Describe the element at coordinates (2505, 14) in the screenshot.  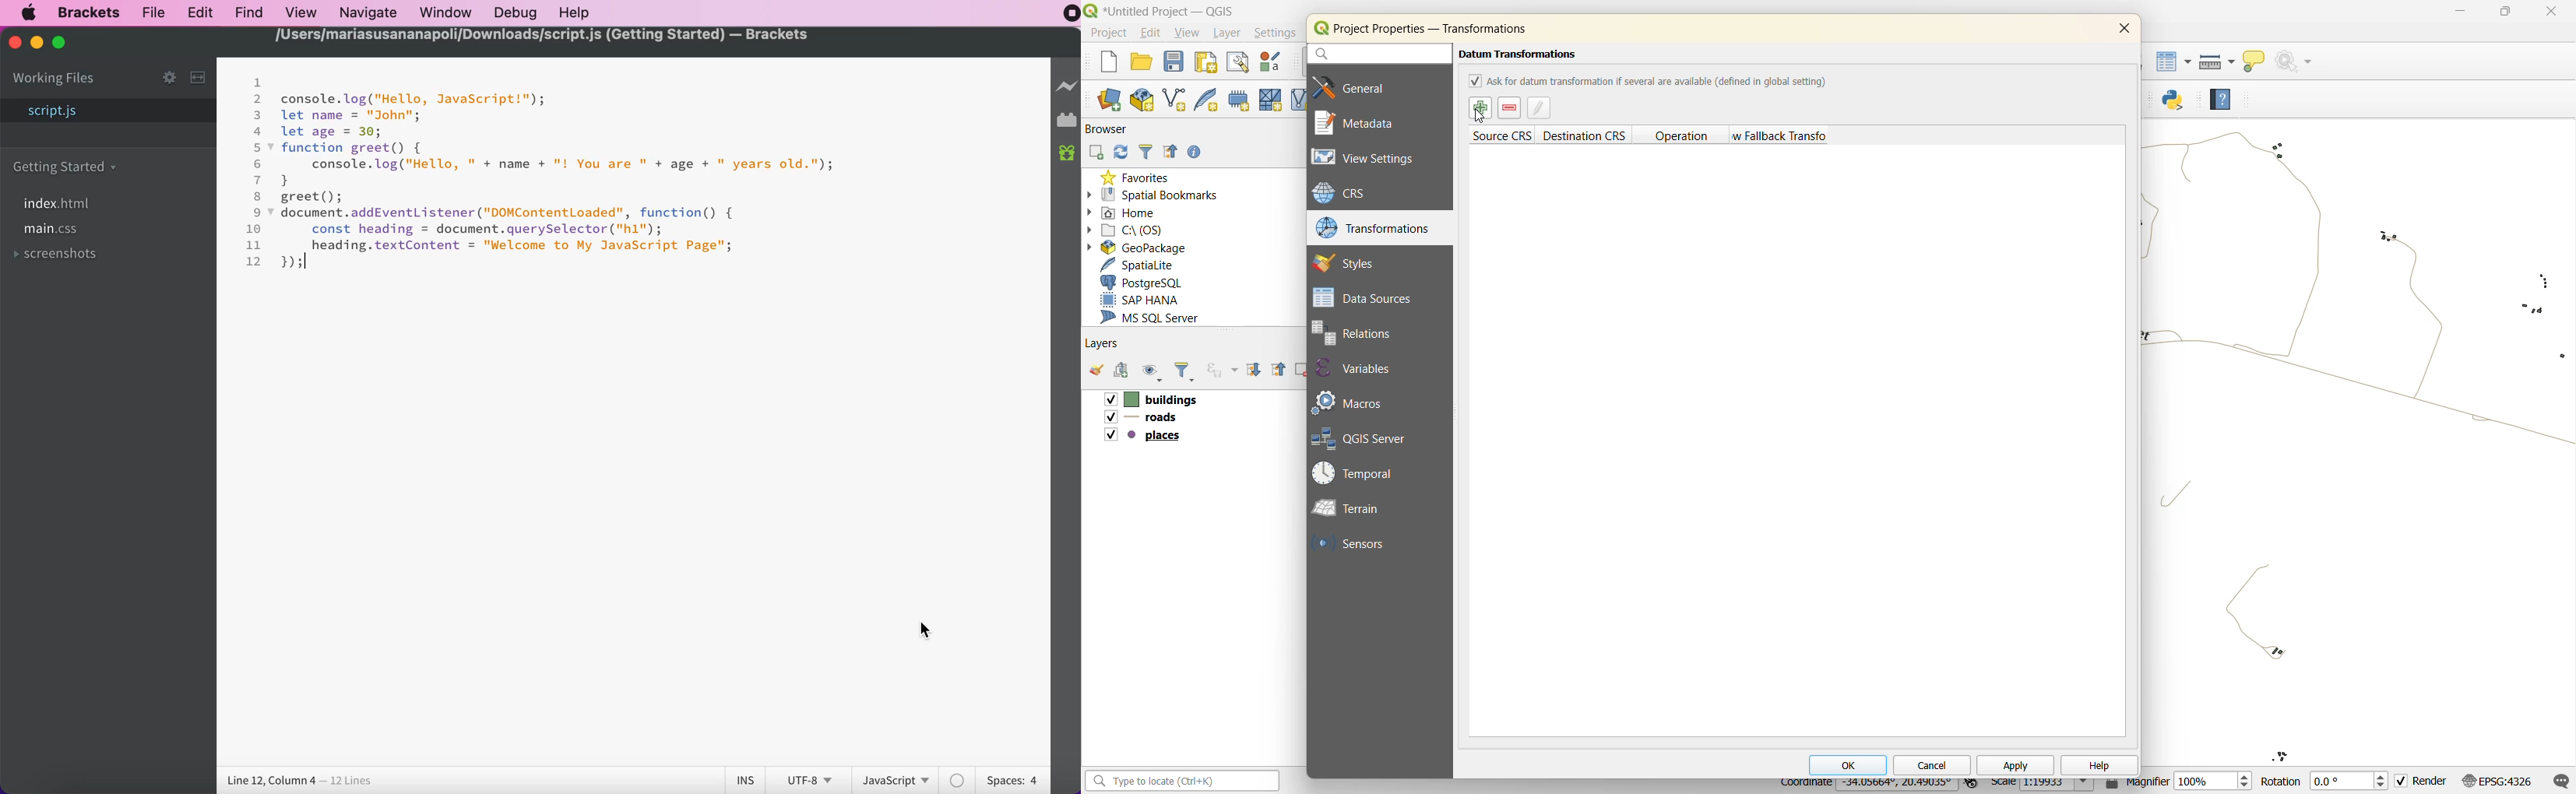
I see `Minimize/Maximize` at that location.